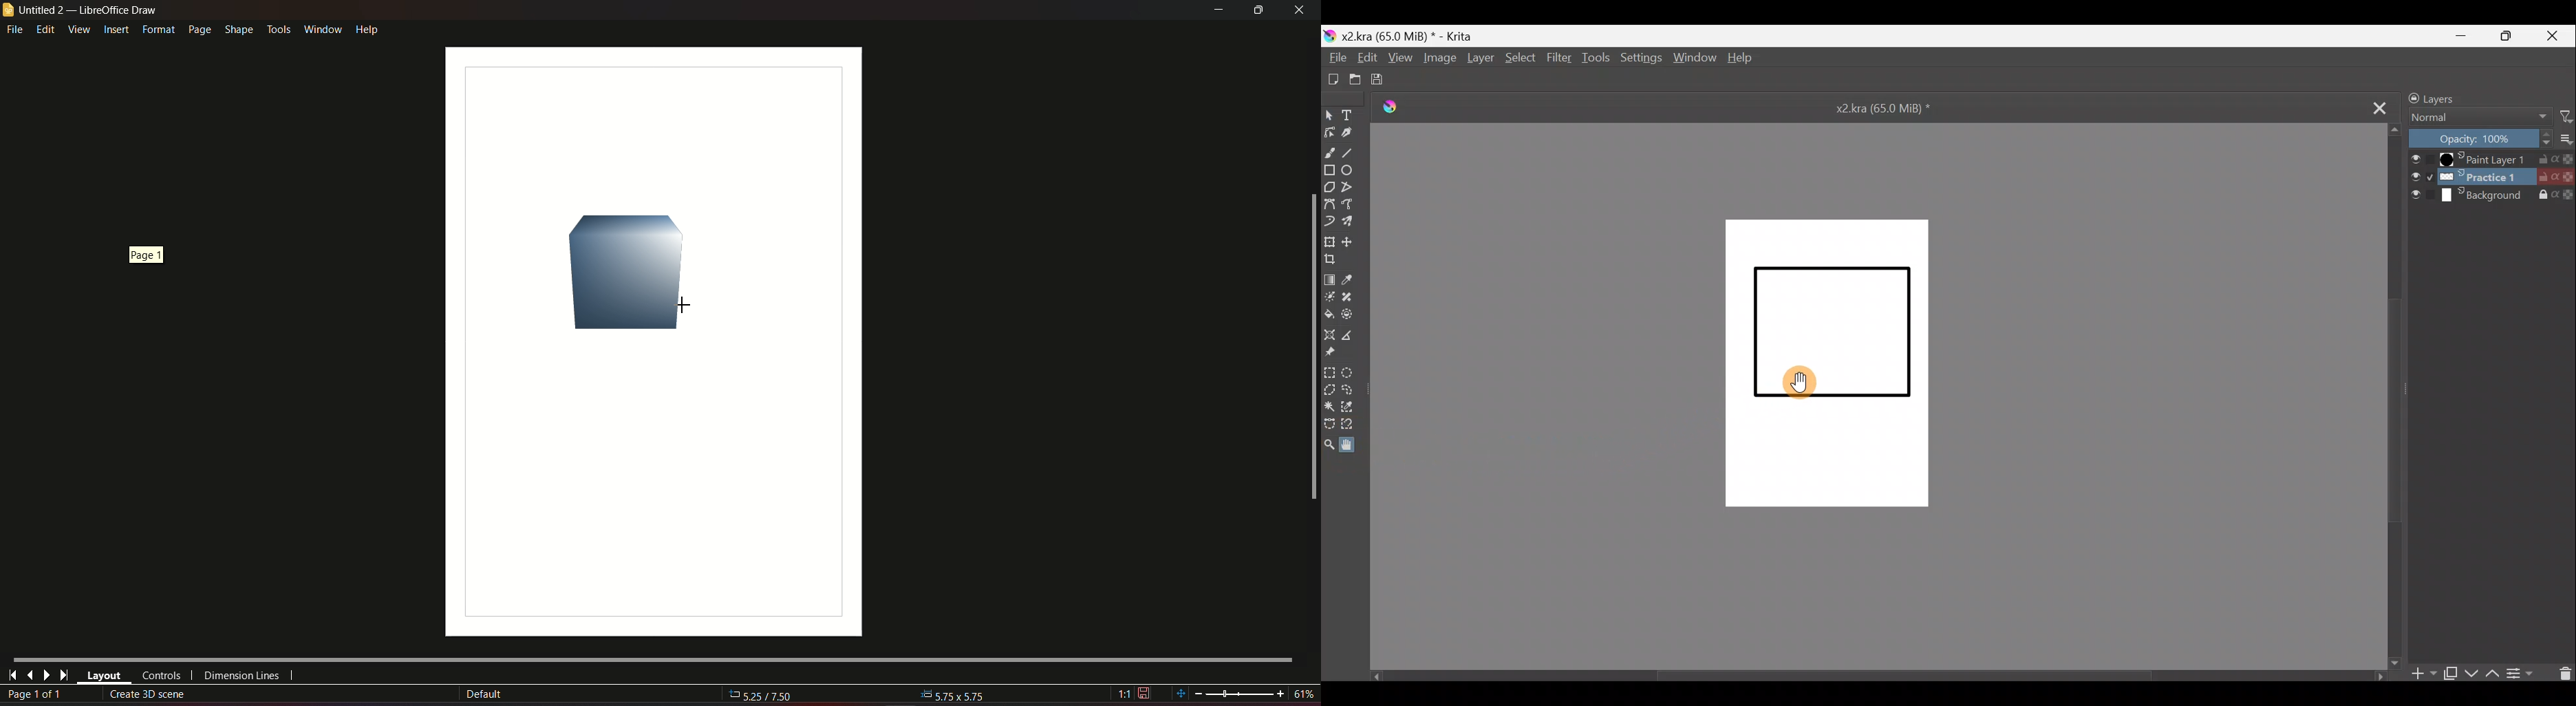  Describe the element at coordinates (1354, 150) in the screenshot. I see `Line tool` at that location.